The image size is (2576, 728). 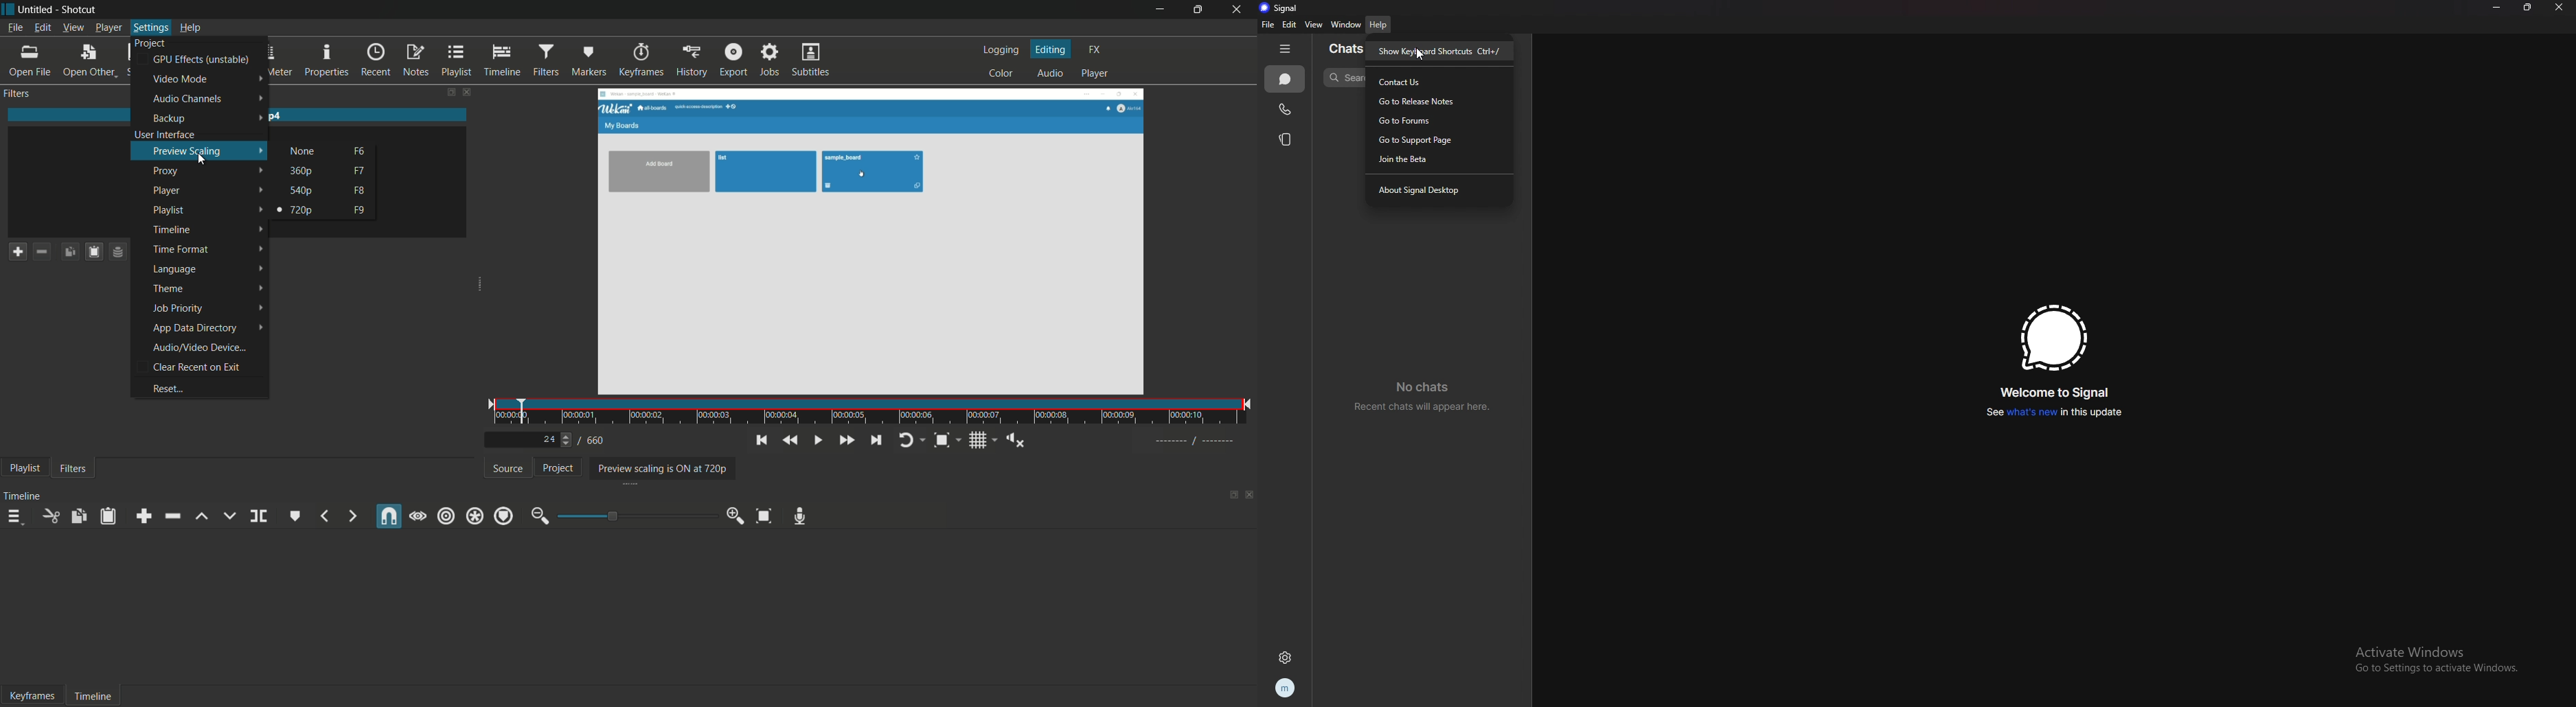 I want to click on playlist, so click(x=170, y=210).